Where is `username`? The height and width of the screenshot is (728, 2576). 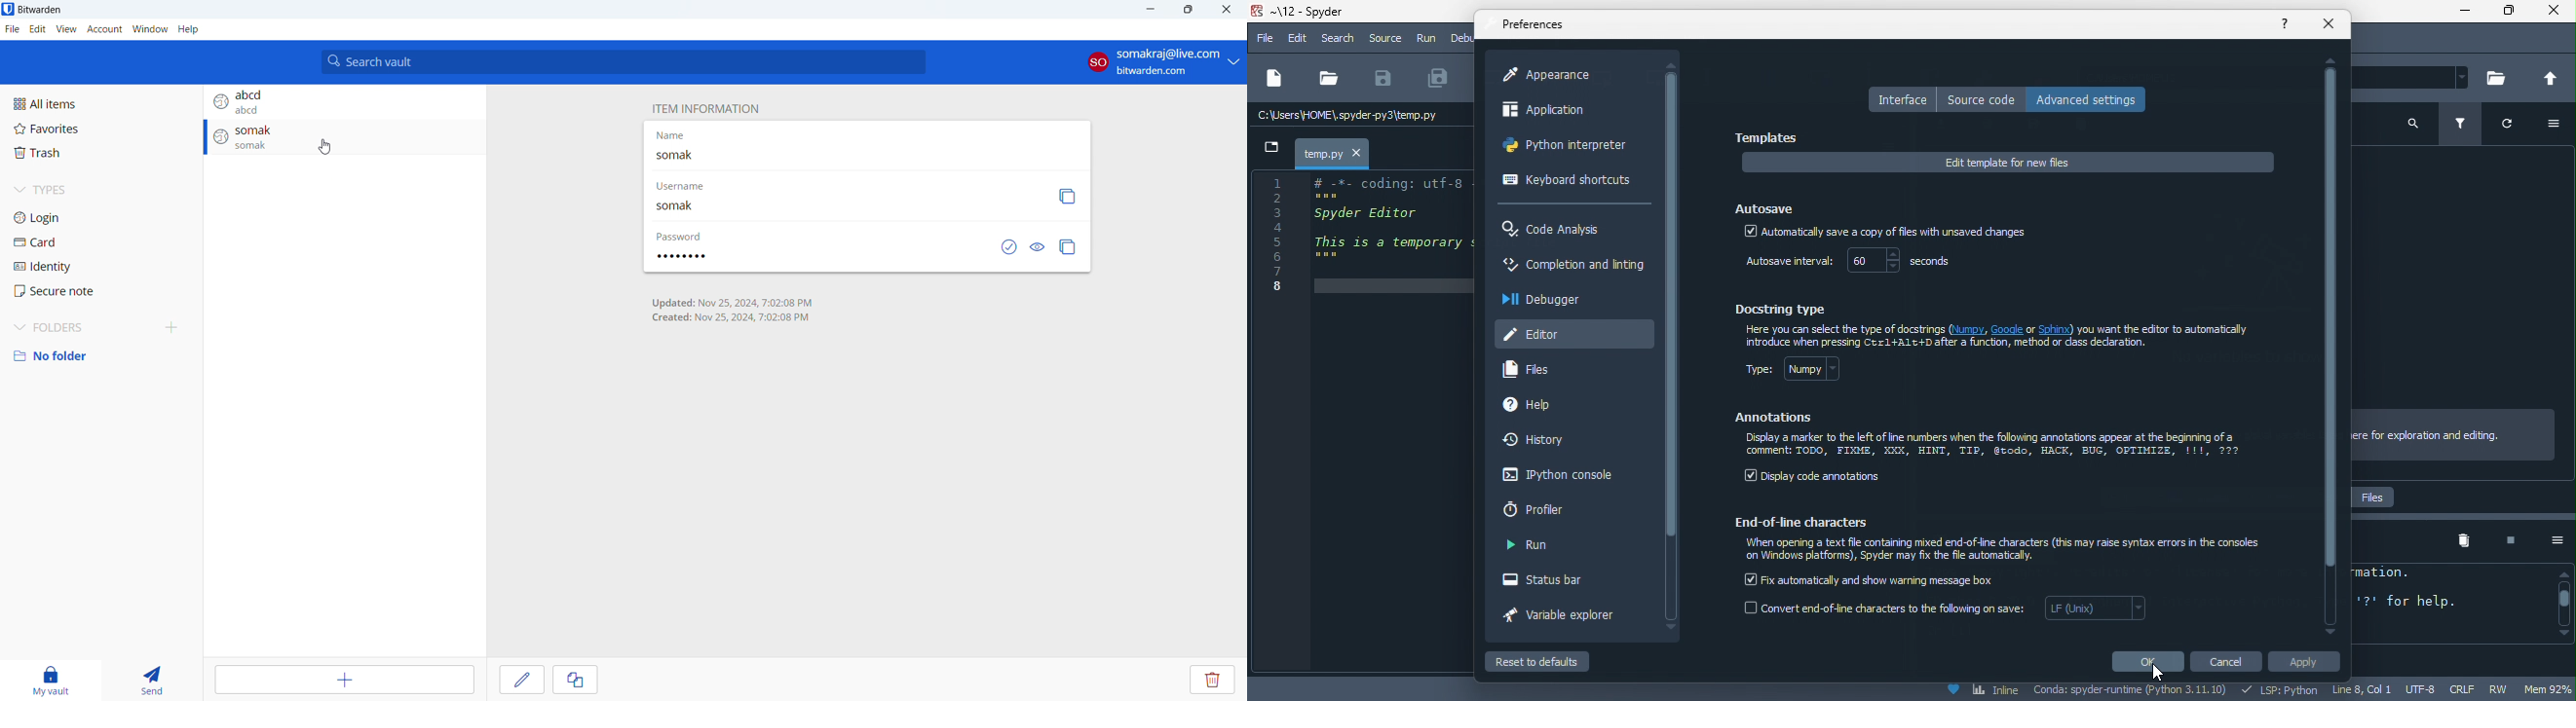 username is located at coordinates (687, 187).